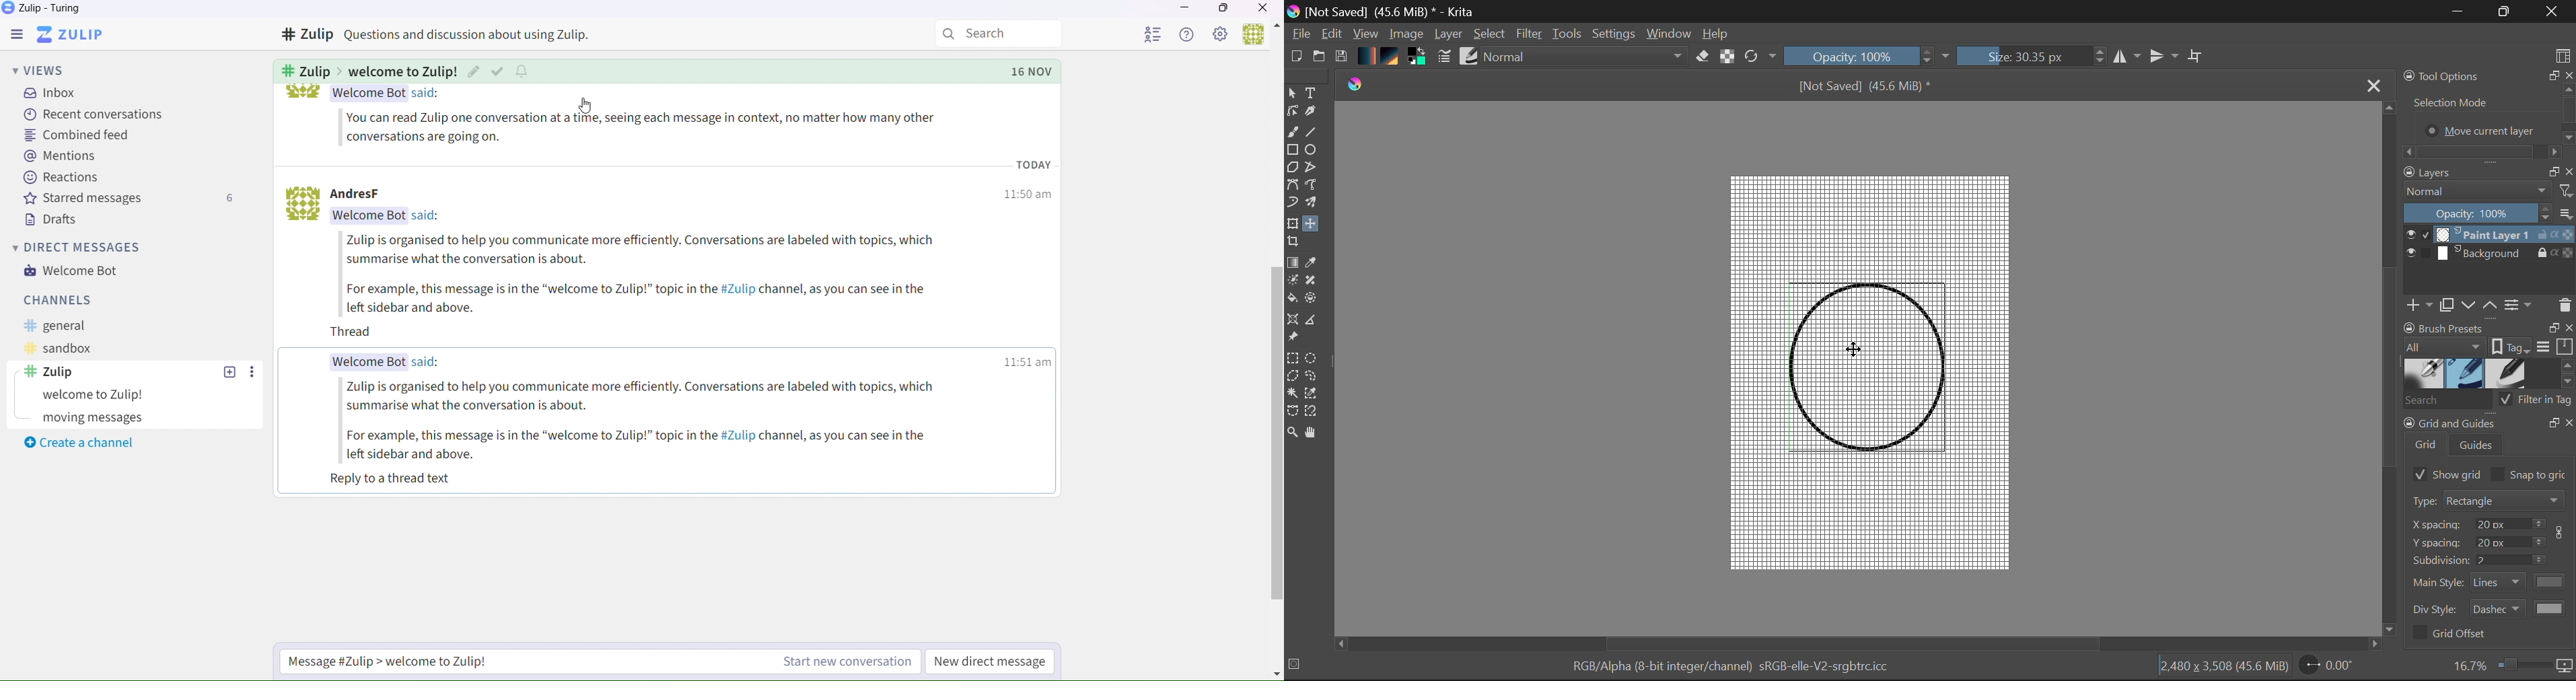  Describe the element at coordinates (2505, 11) in the screenshot. I see `Minimize` at that location.